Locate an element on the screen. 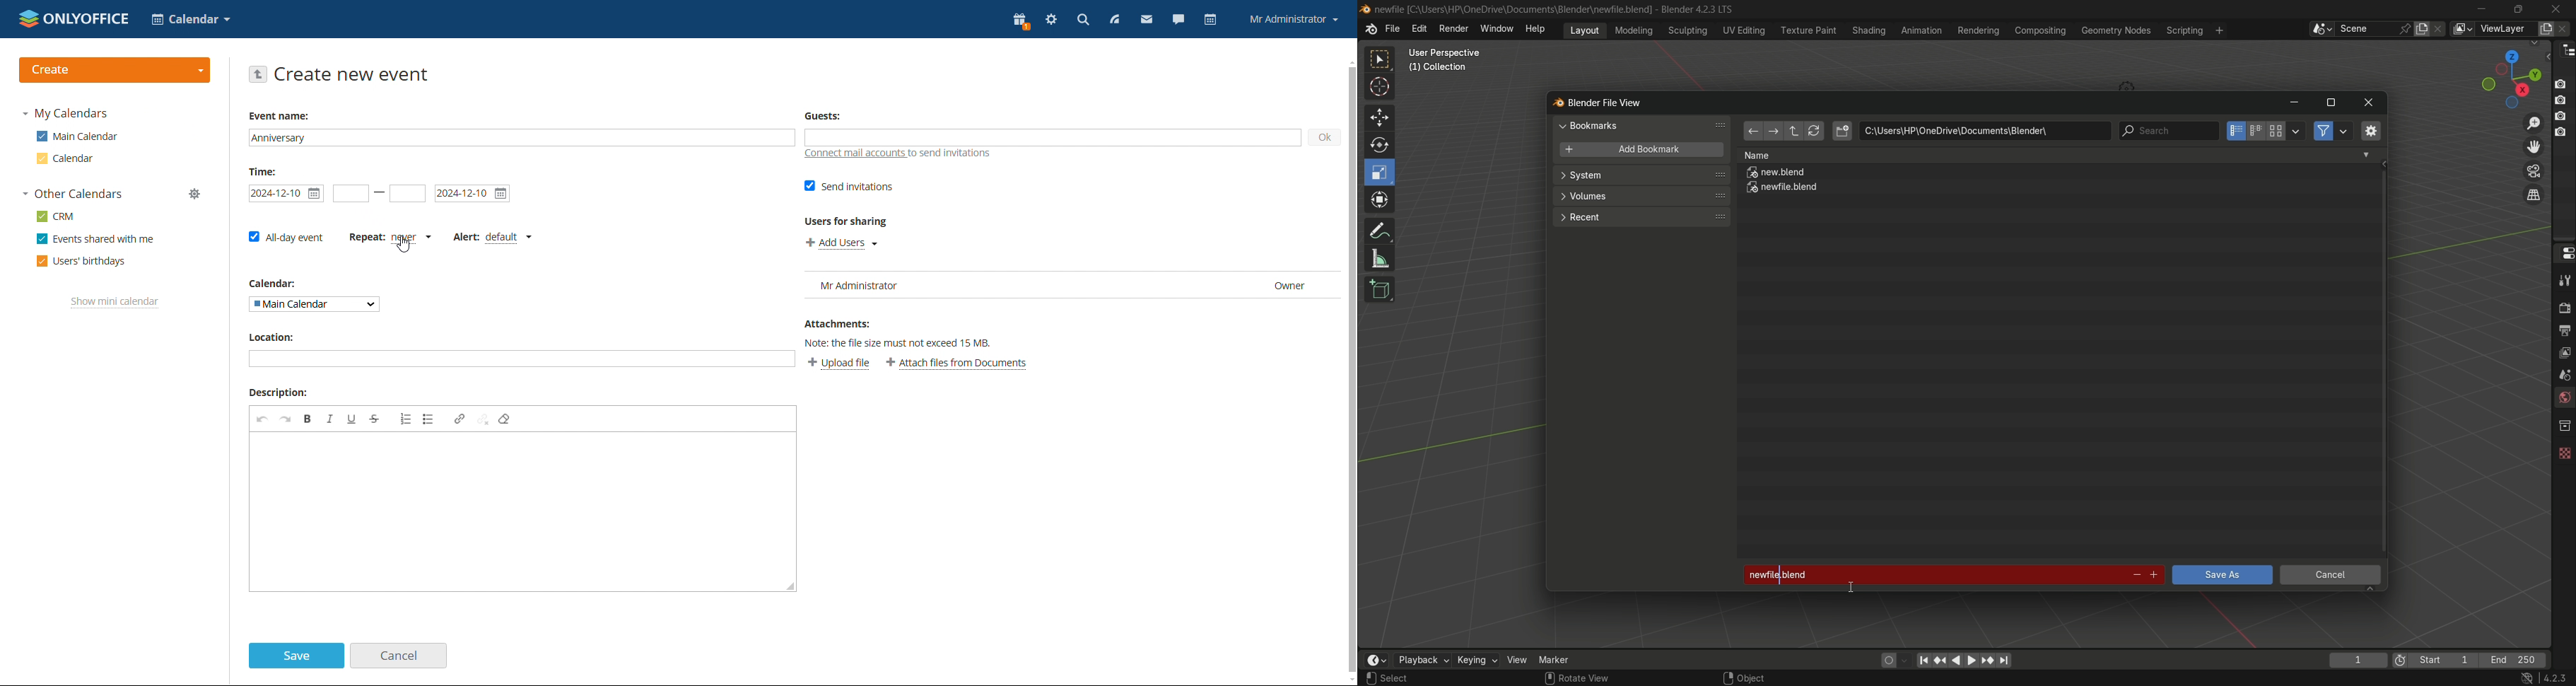 This screenshot has height=700, width=2576. strikethrough is located at coordinates (375, 419).